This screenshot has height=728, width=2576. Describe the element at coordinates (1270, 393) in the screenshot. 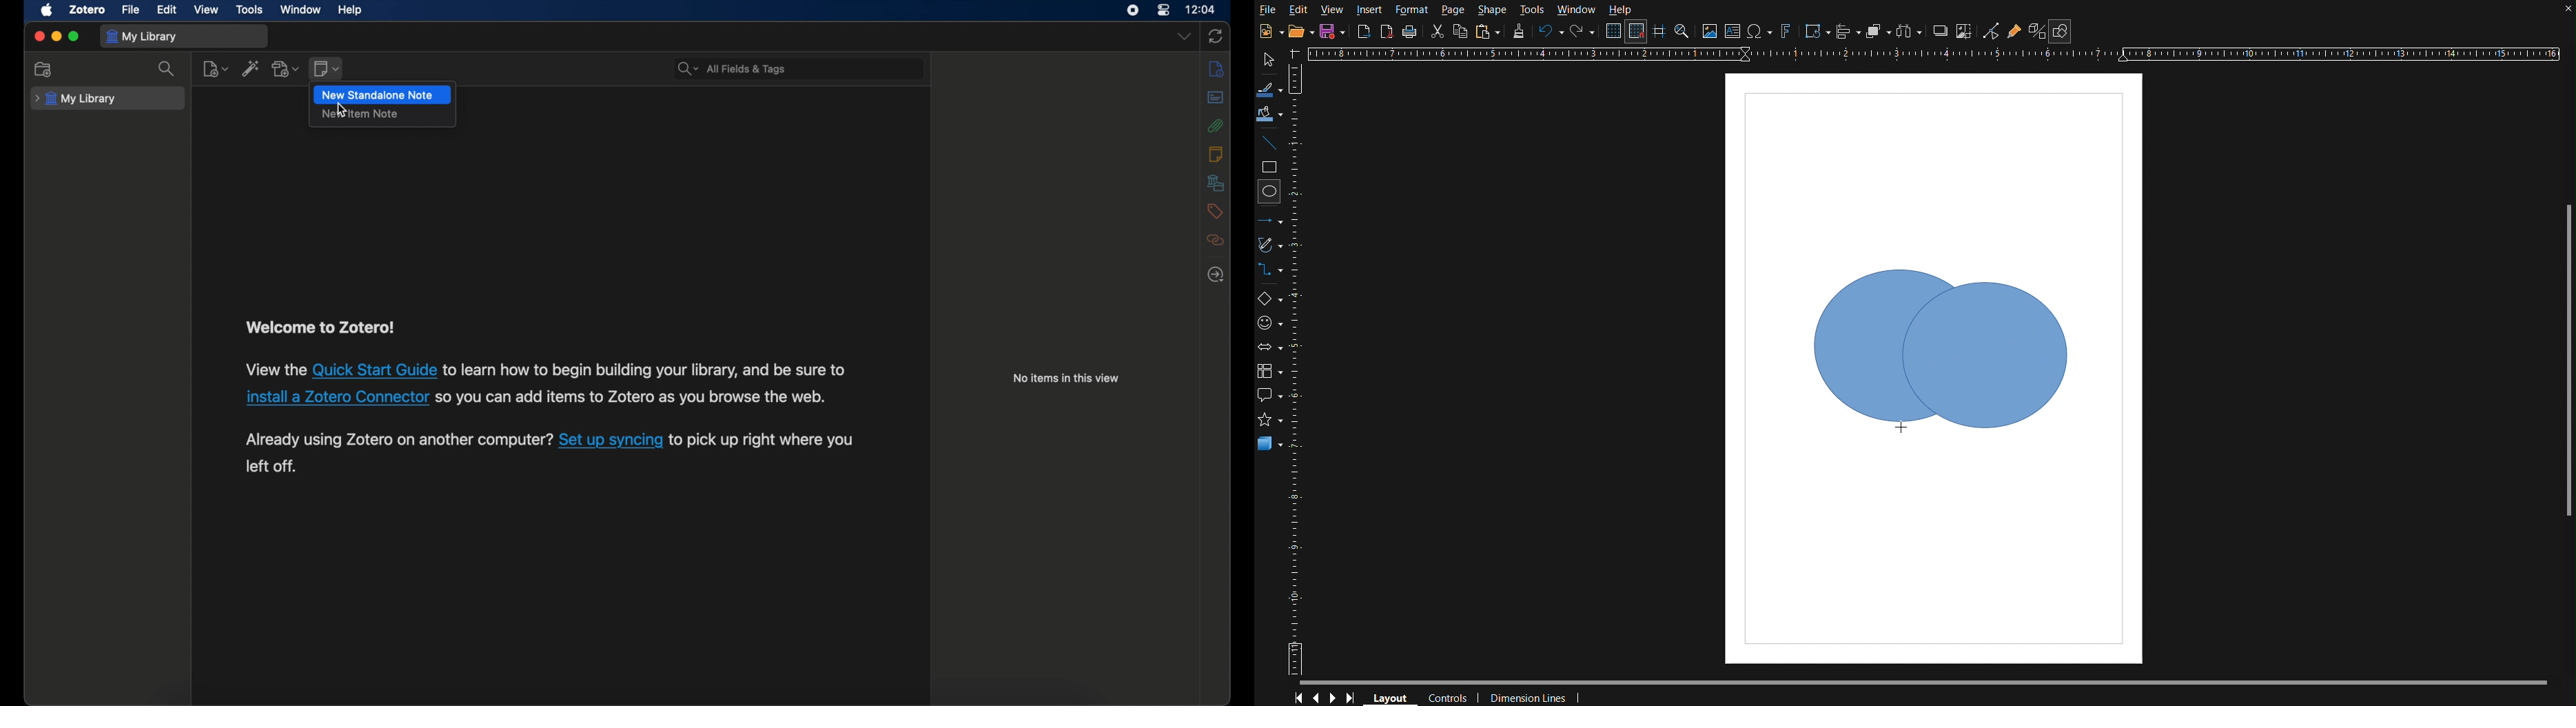

I see `Callout Shapes` at that location.